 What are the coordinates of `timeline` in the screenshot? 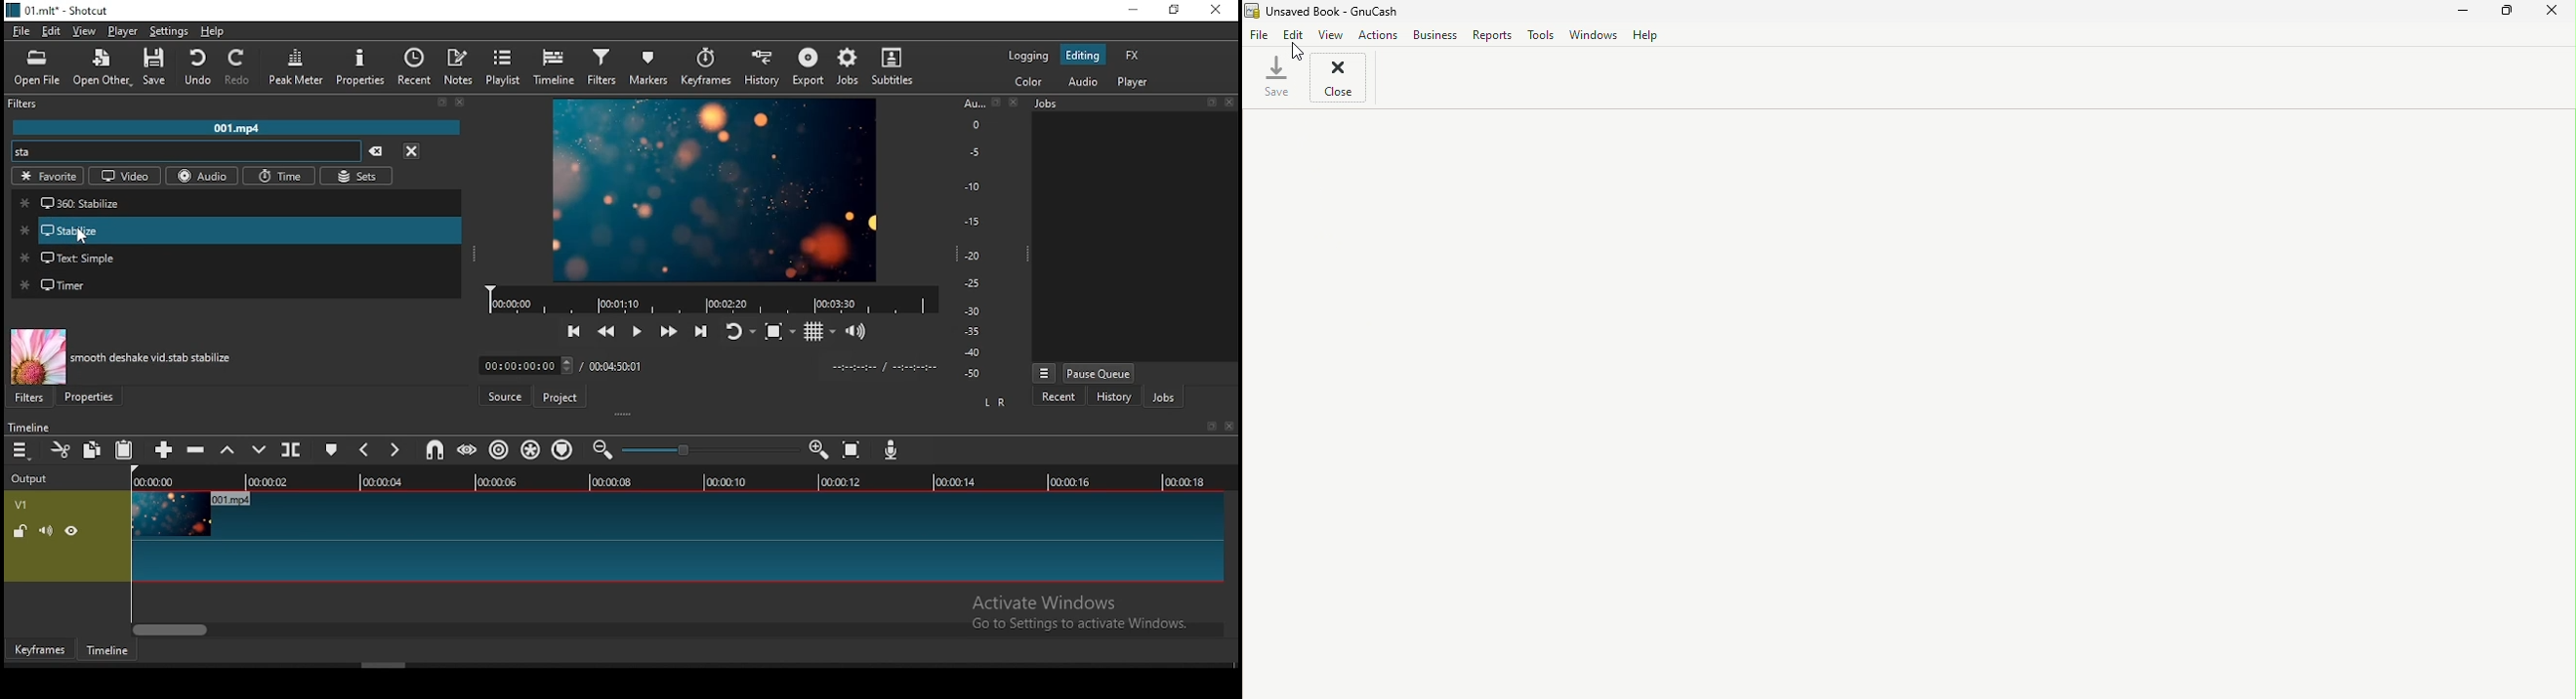 It's located at (716, 299).